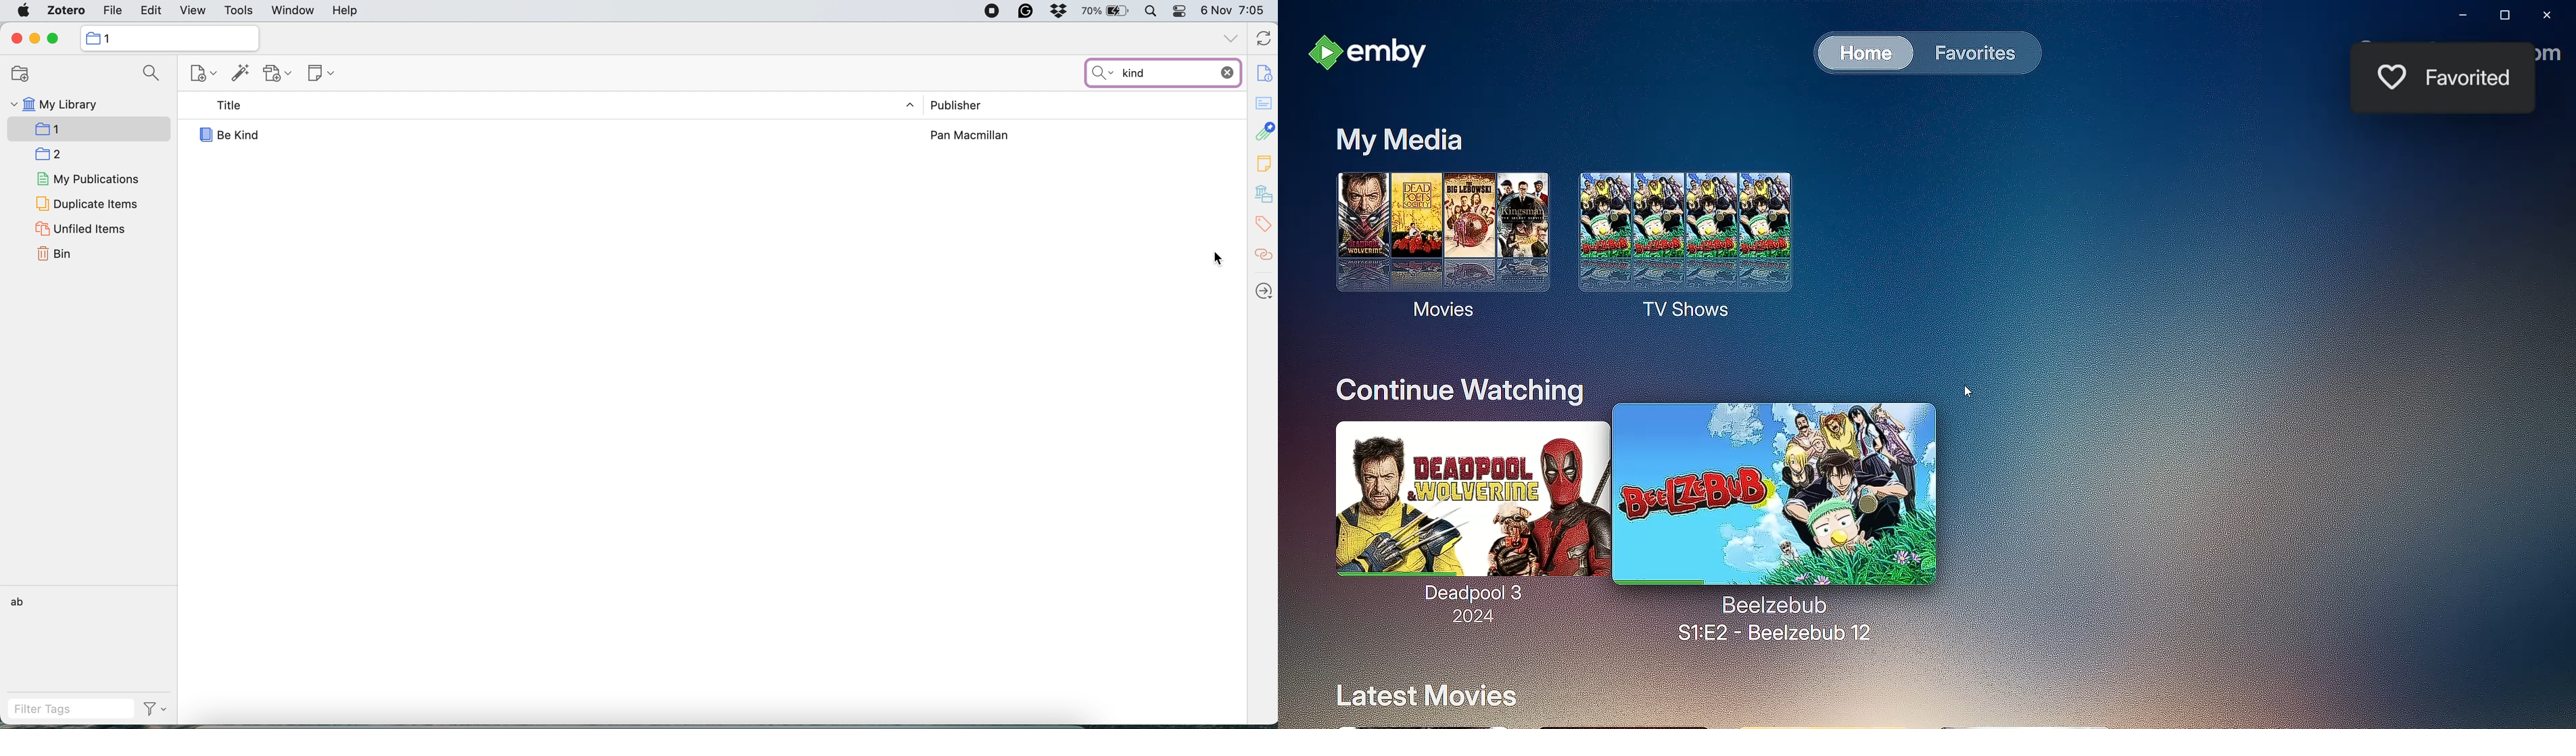 The height and width of the screenshot is (756, 2576). I want to click on kind, so click(1135, 73).